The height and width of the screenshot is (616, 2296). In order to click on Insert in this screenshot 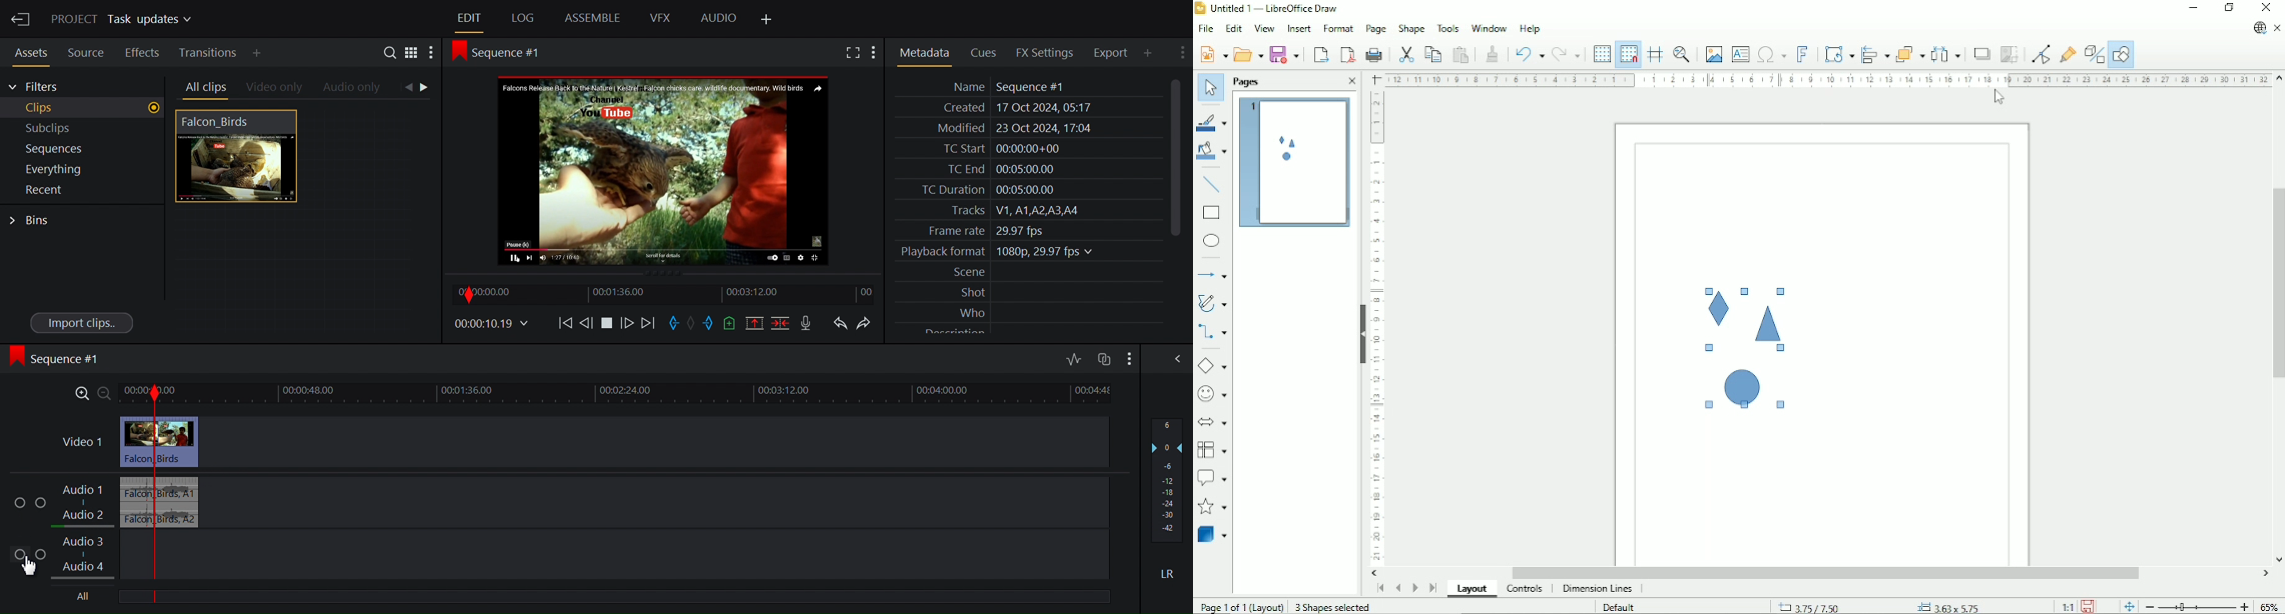, I will do `click(1298, 28)`.